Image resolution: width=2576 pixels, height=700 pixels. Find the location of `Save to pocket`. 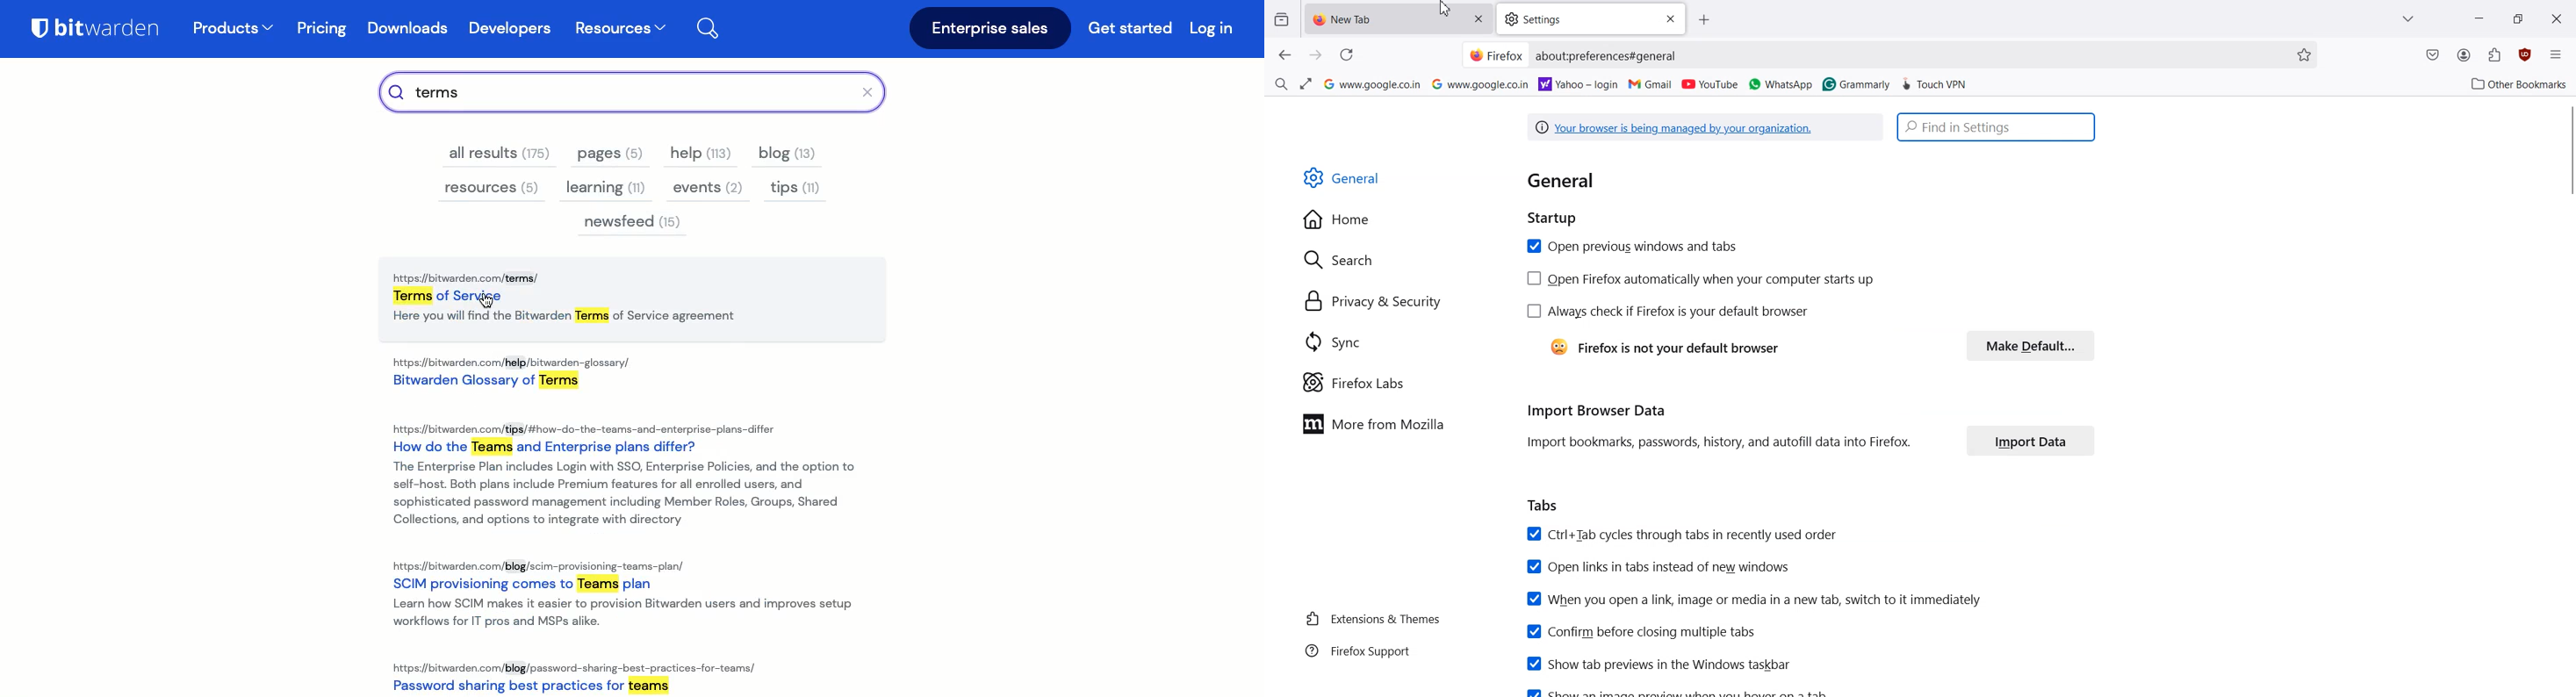

Save to pocket is located at coordinates (2433, 56).